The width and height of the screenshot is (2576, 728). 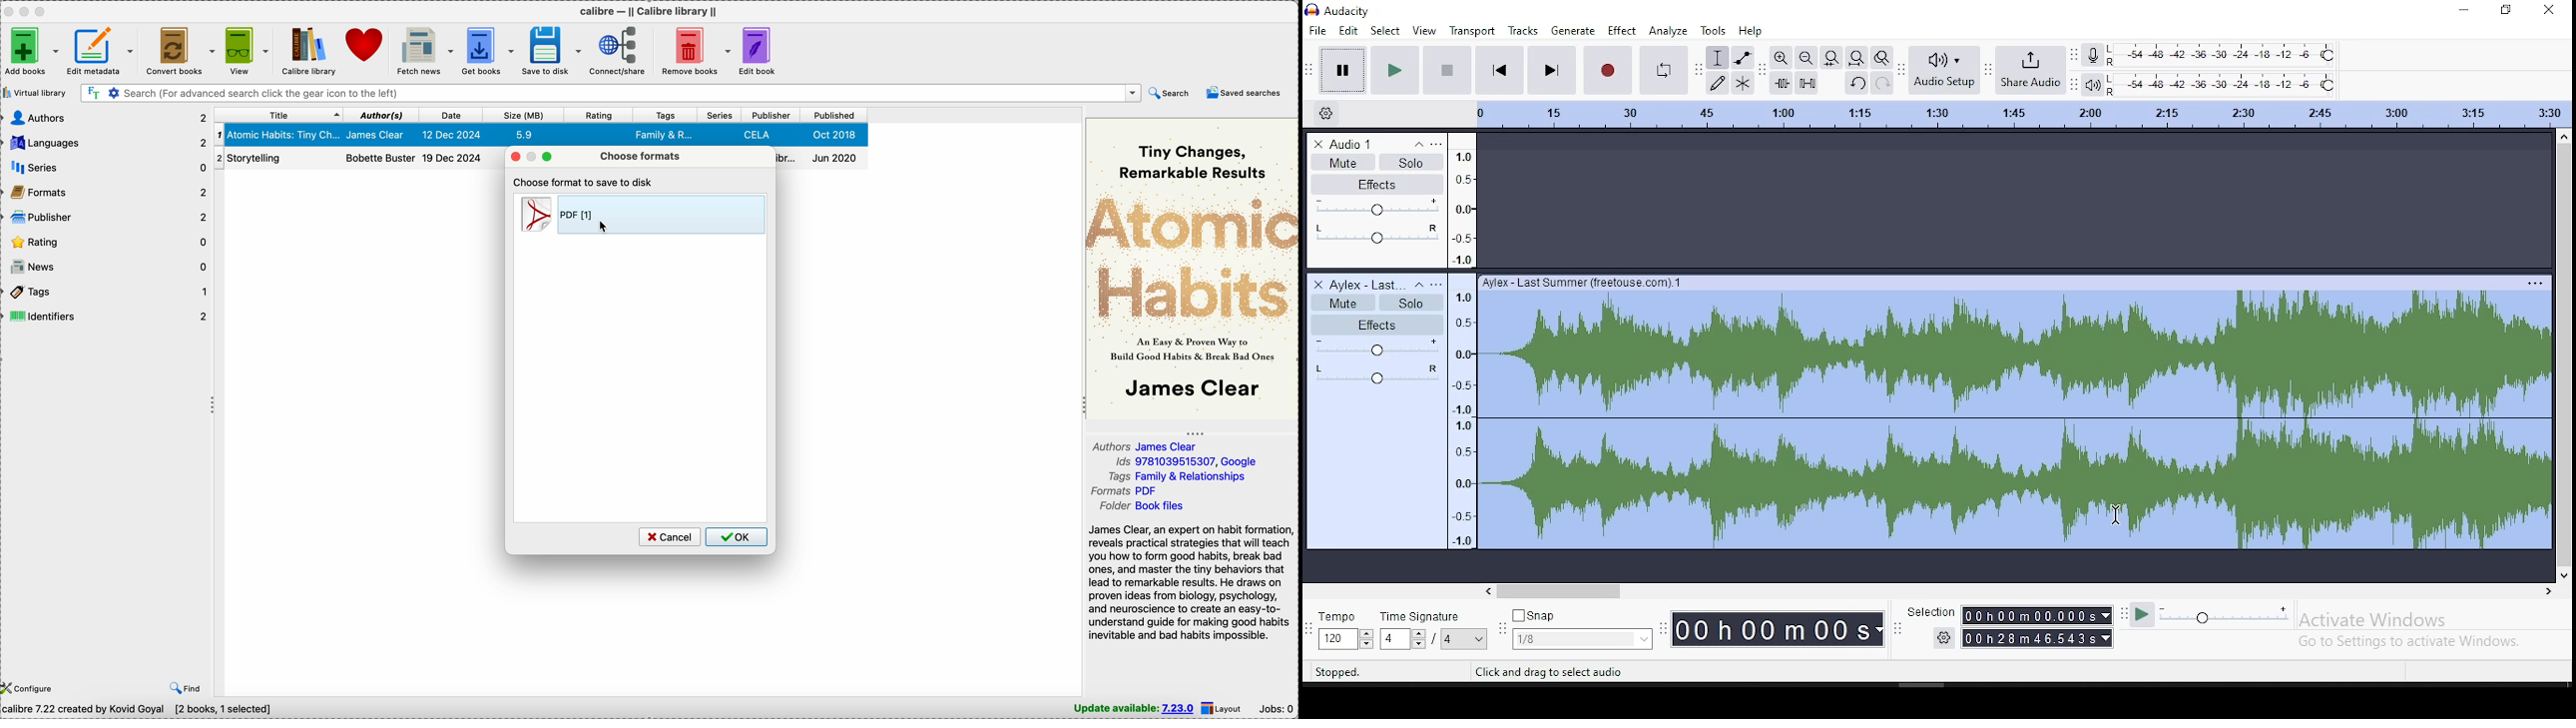 I want to click on restore, so click(x=2508, y=11).